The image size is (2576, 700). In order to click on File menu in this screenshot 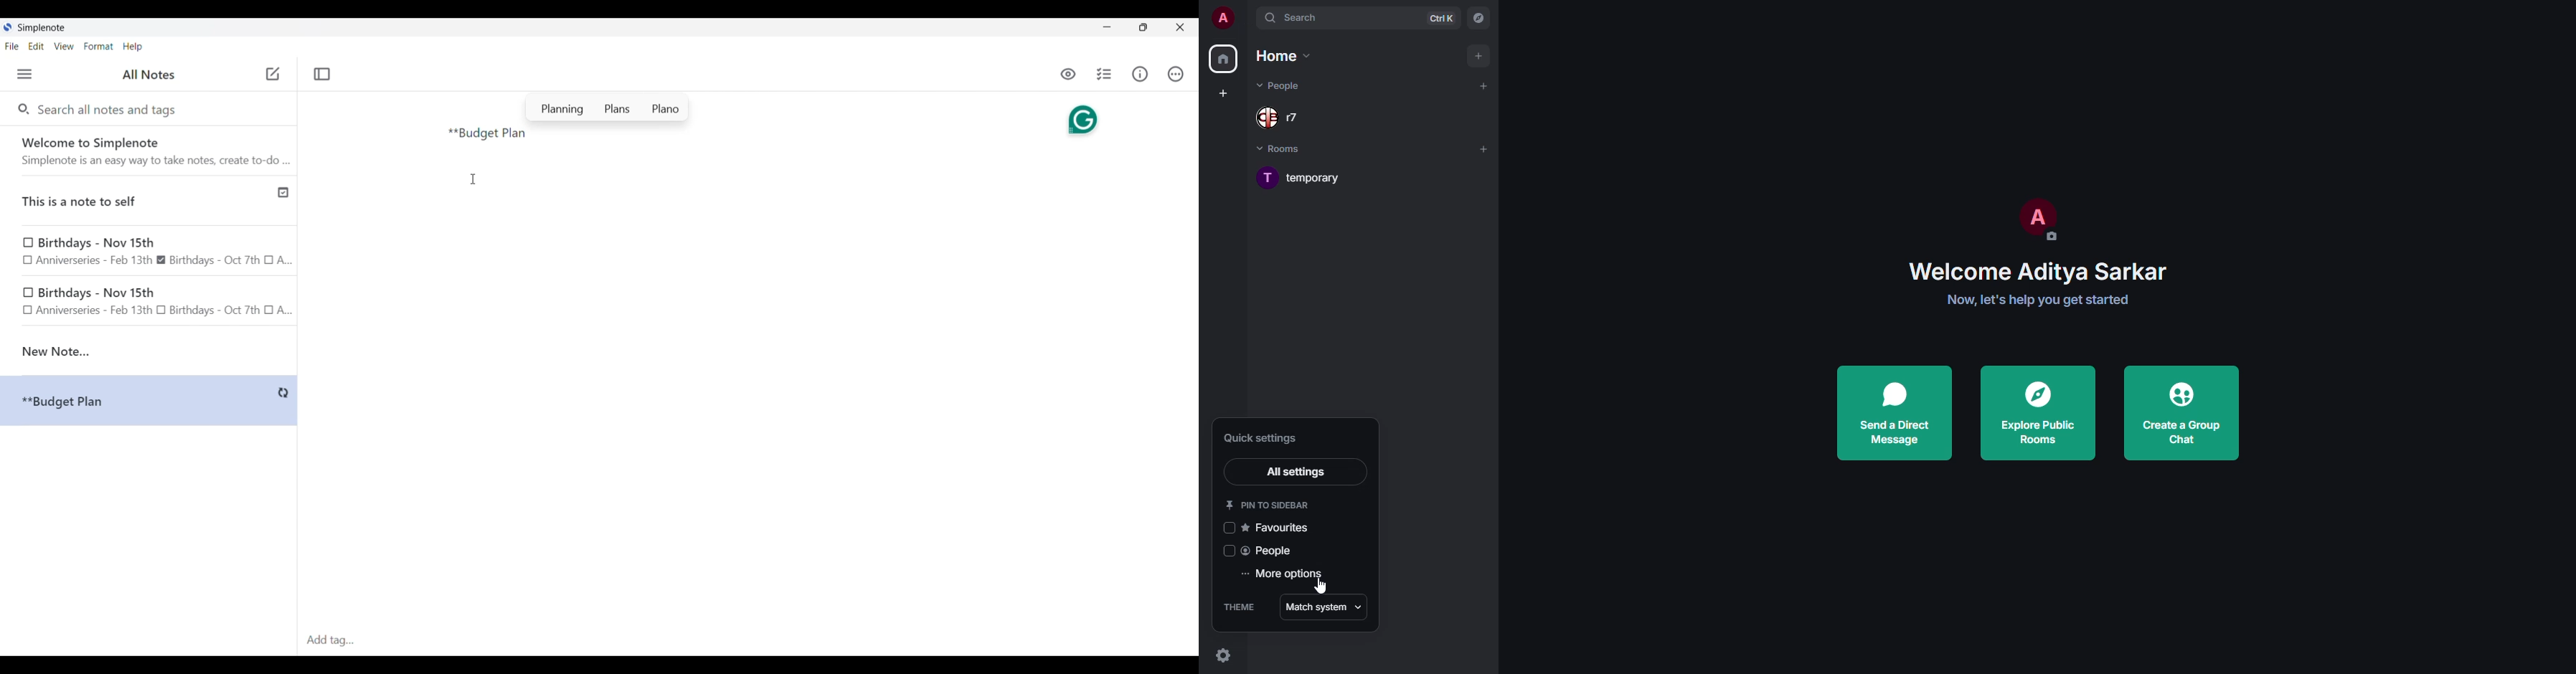, I will do `click(12, 46)`.